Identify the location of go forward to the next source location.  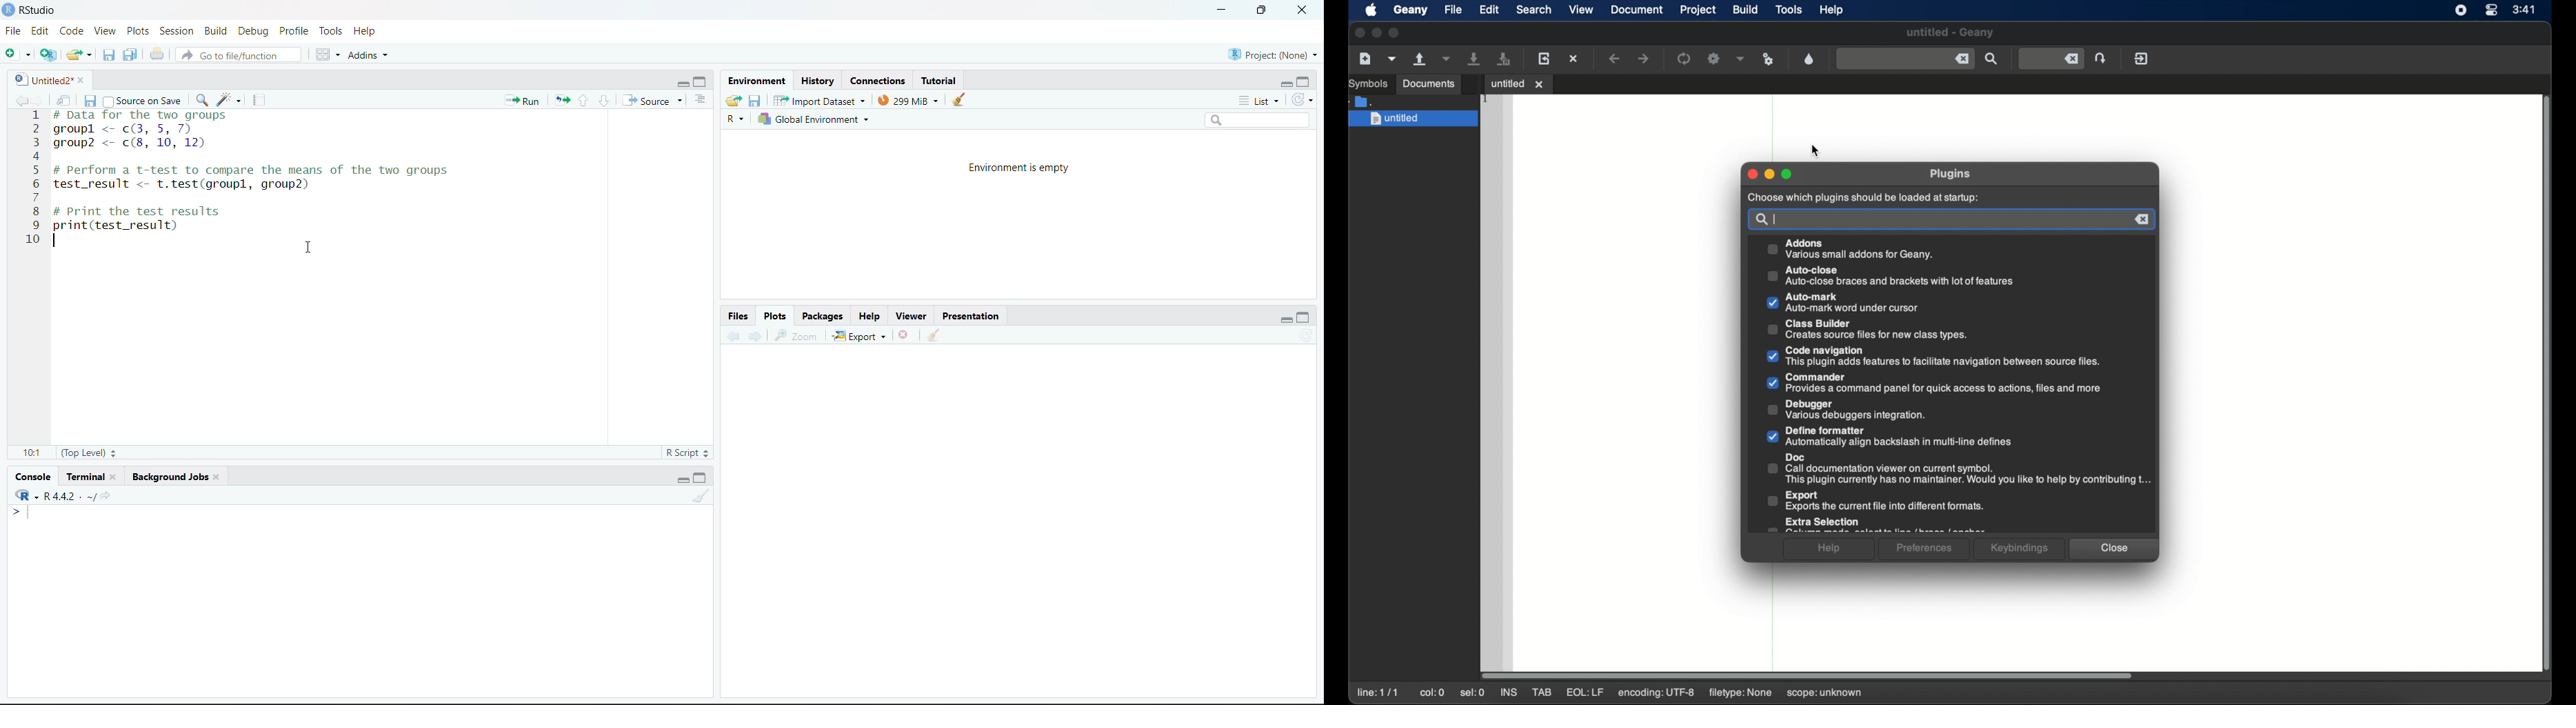
(41, 100).